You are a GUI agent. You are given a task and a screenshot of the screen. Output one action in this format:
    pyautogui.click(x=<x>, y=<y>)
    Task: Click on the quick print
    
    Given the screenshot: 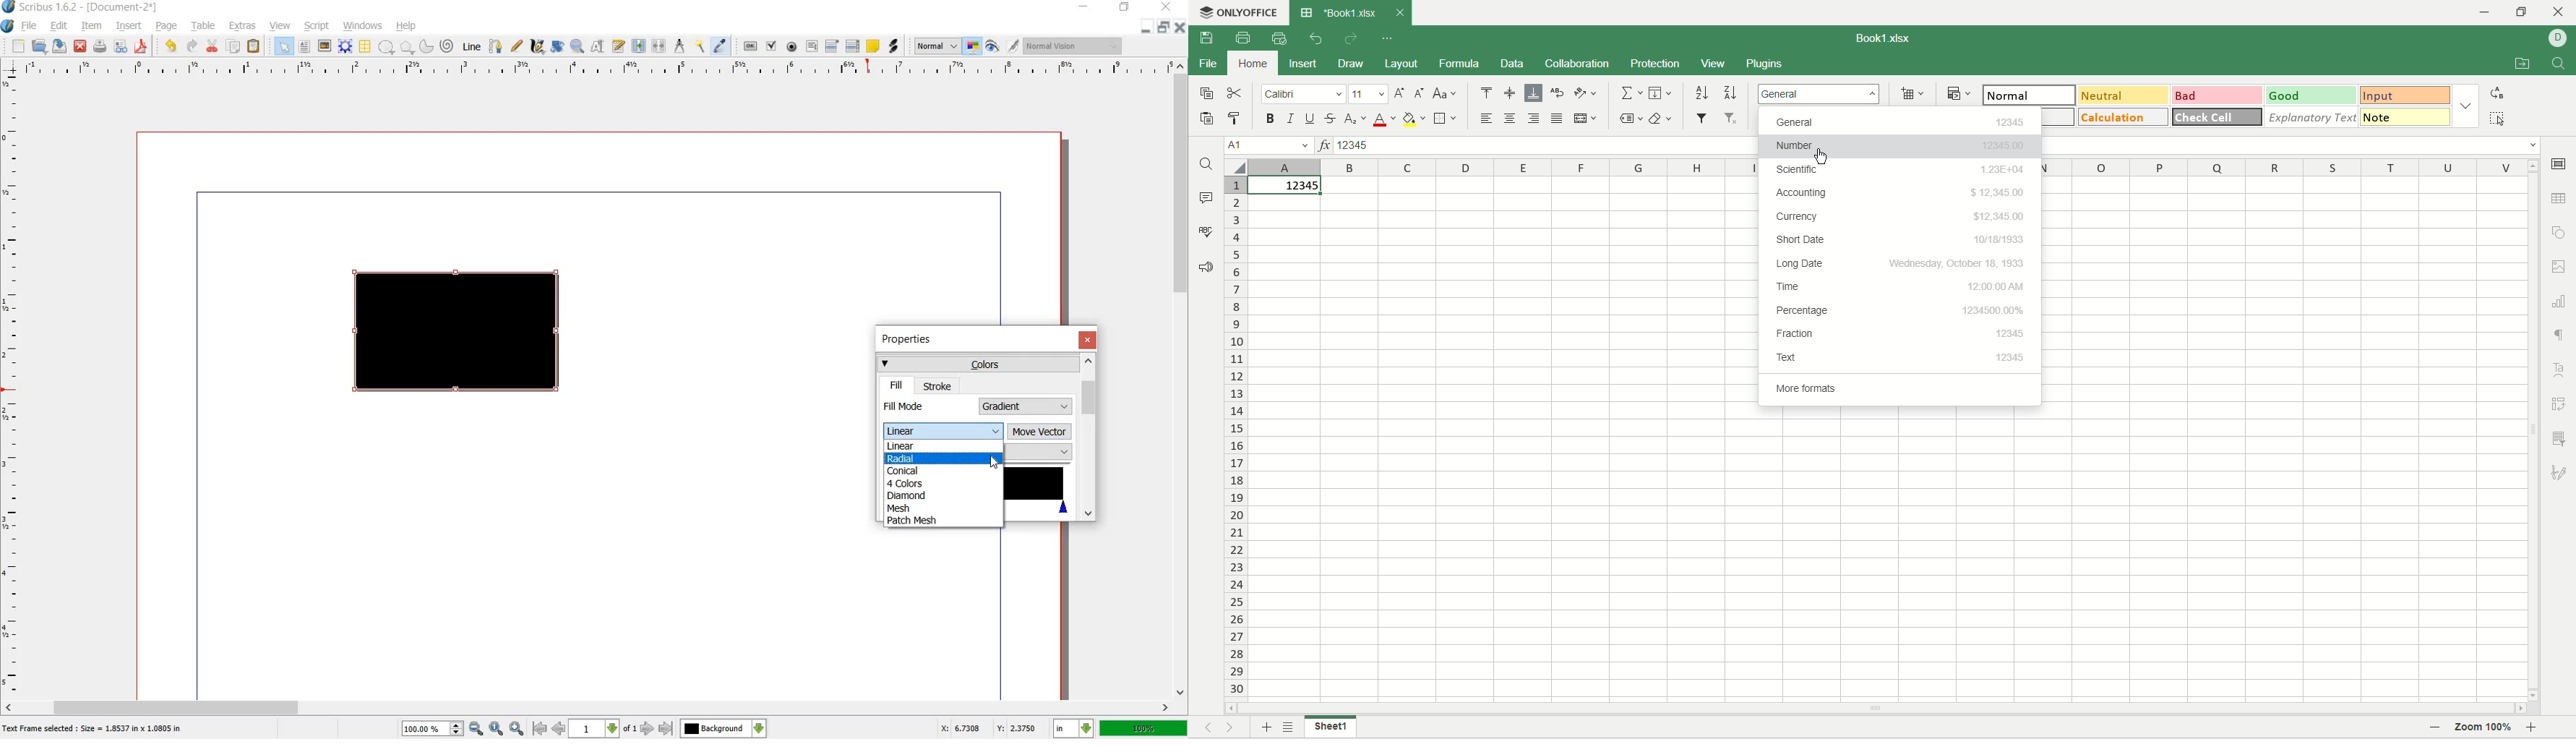 What is the action you would take?
    pyautogui.click(x=1279, y=39)
    